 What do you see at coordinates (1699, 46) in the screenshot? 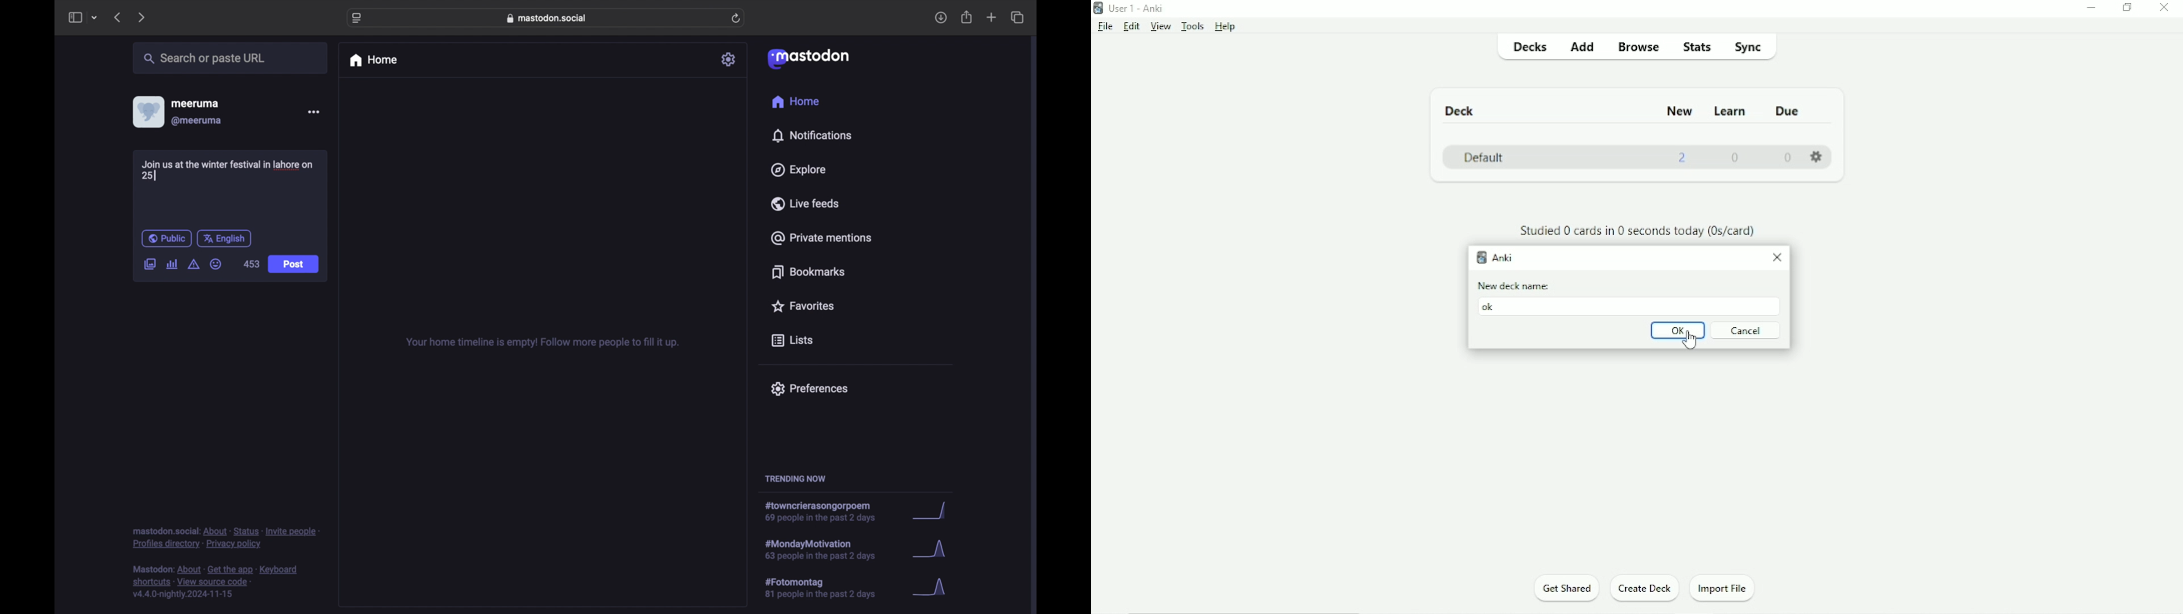
I see `Stats` at bounding box center [1699, 46].